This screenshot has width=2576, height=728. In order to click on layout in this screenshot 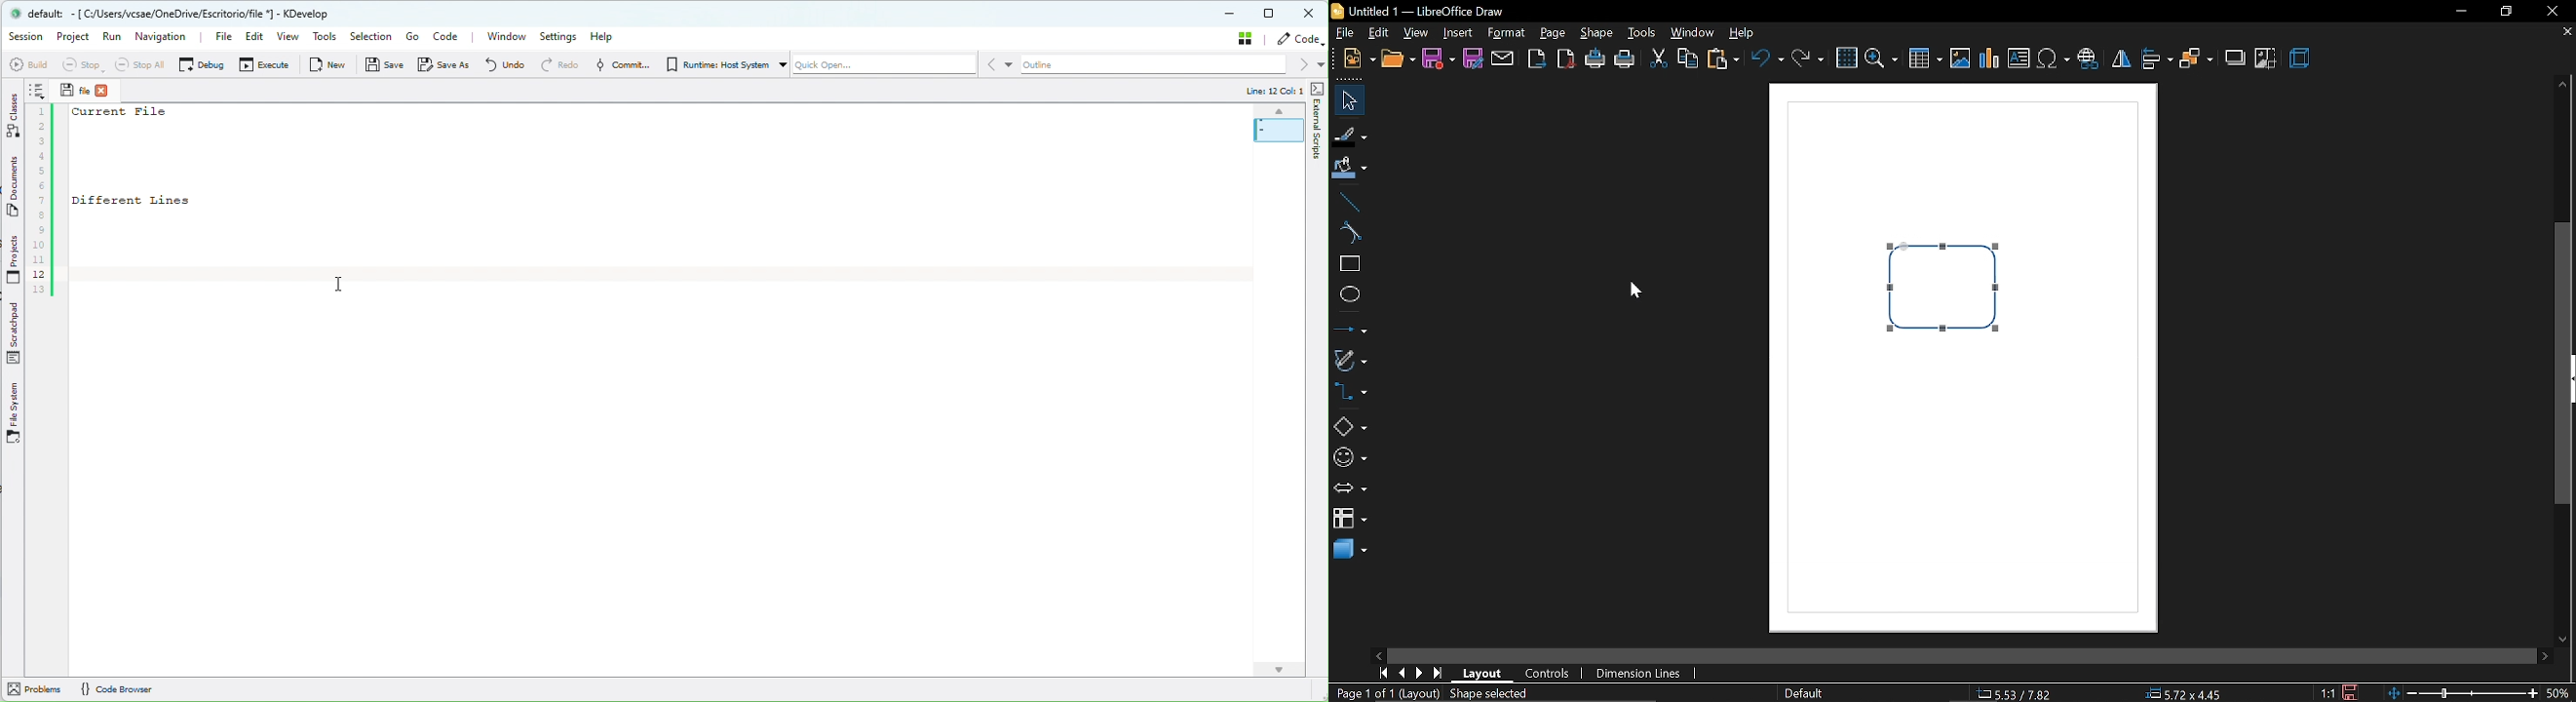, I will do `click(1486, 674)`.